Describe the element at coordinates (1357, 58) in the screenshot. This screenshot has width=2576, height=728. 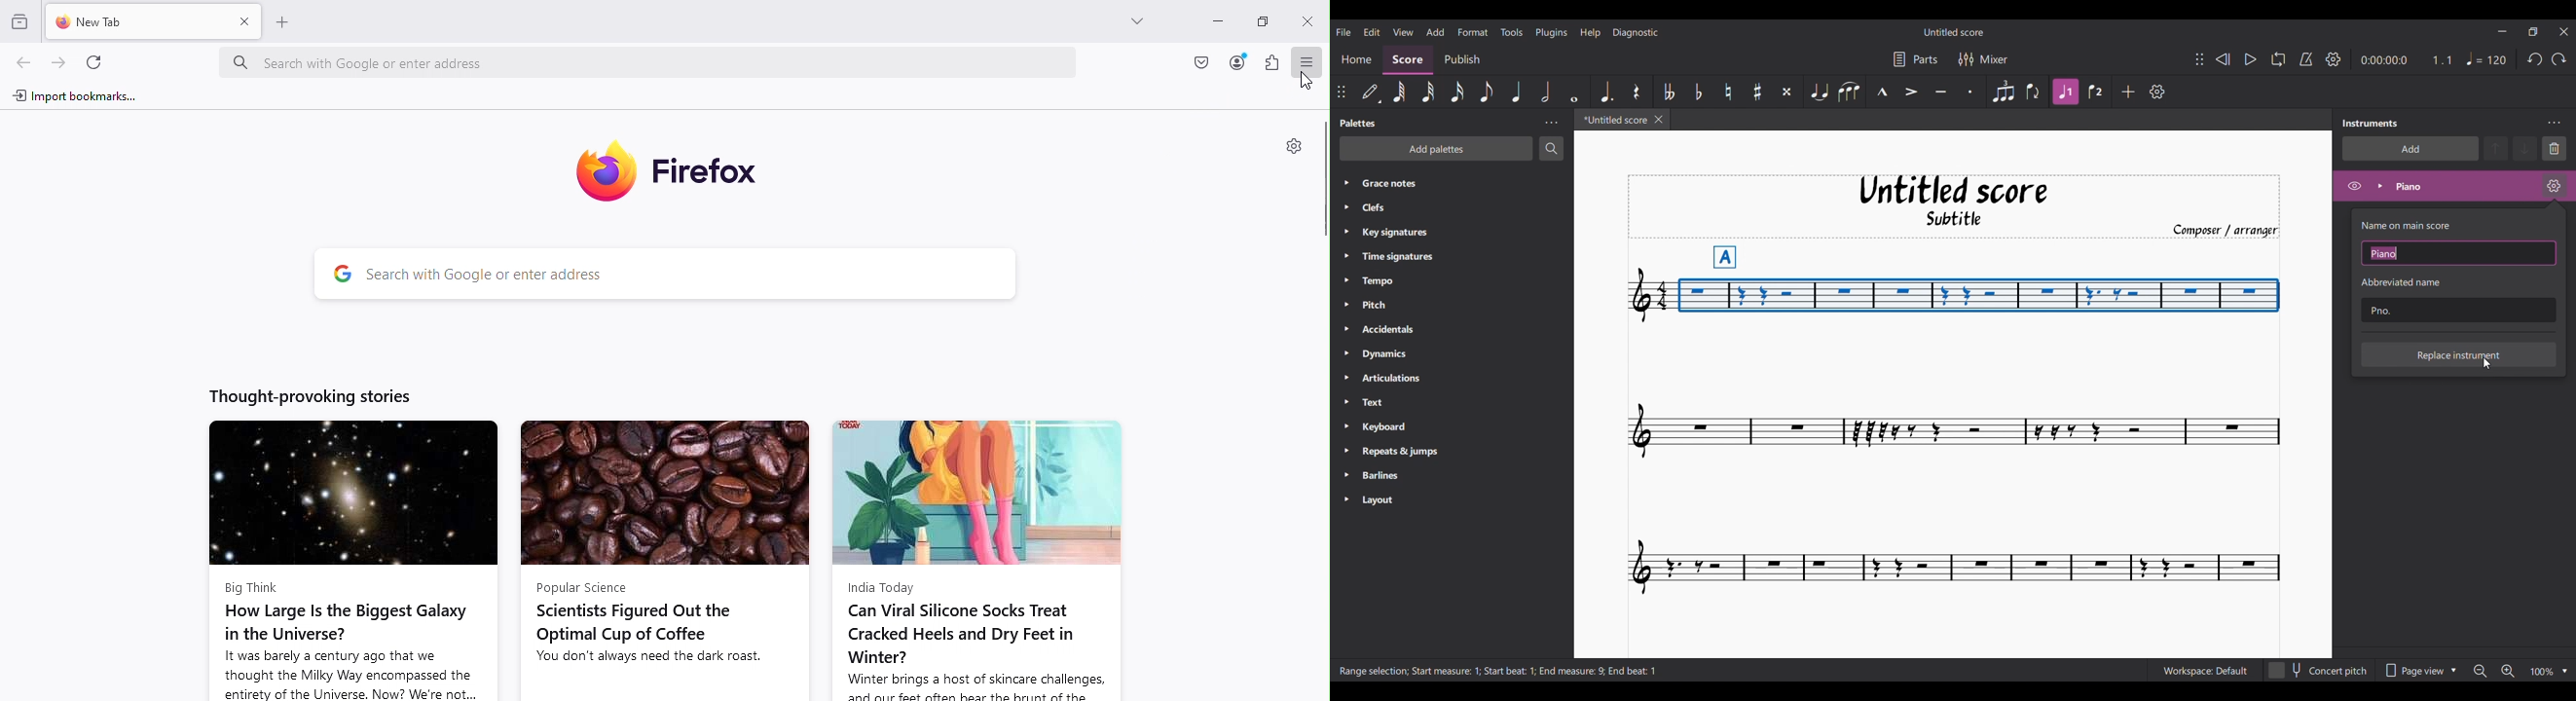
I see `Home section` at that location.